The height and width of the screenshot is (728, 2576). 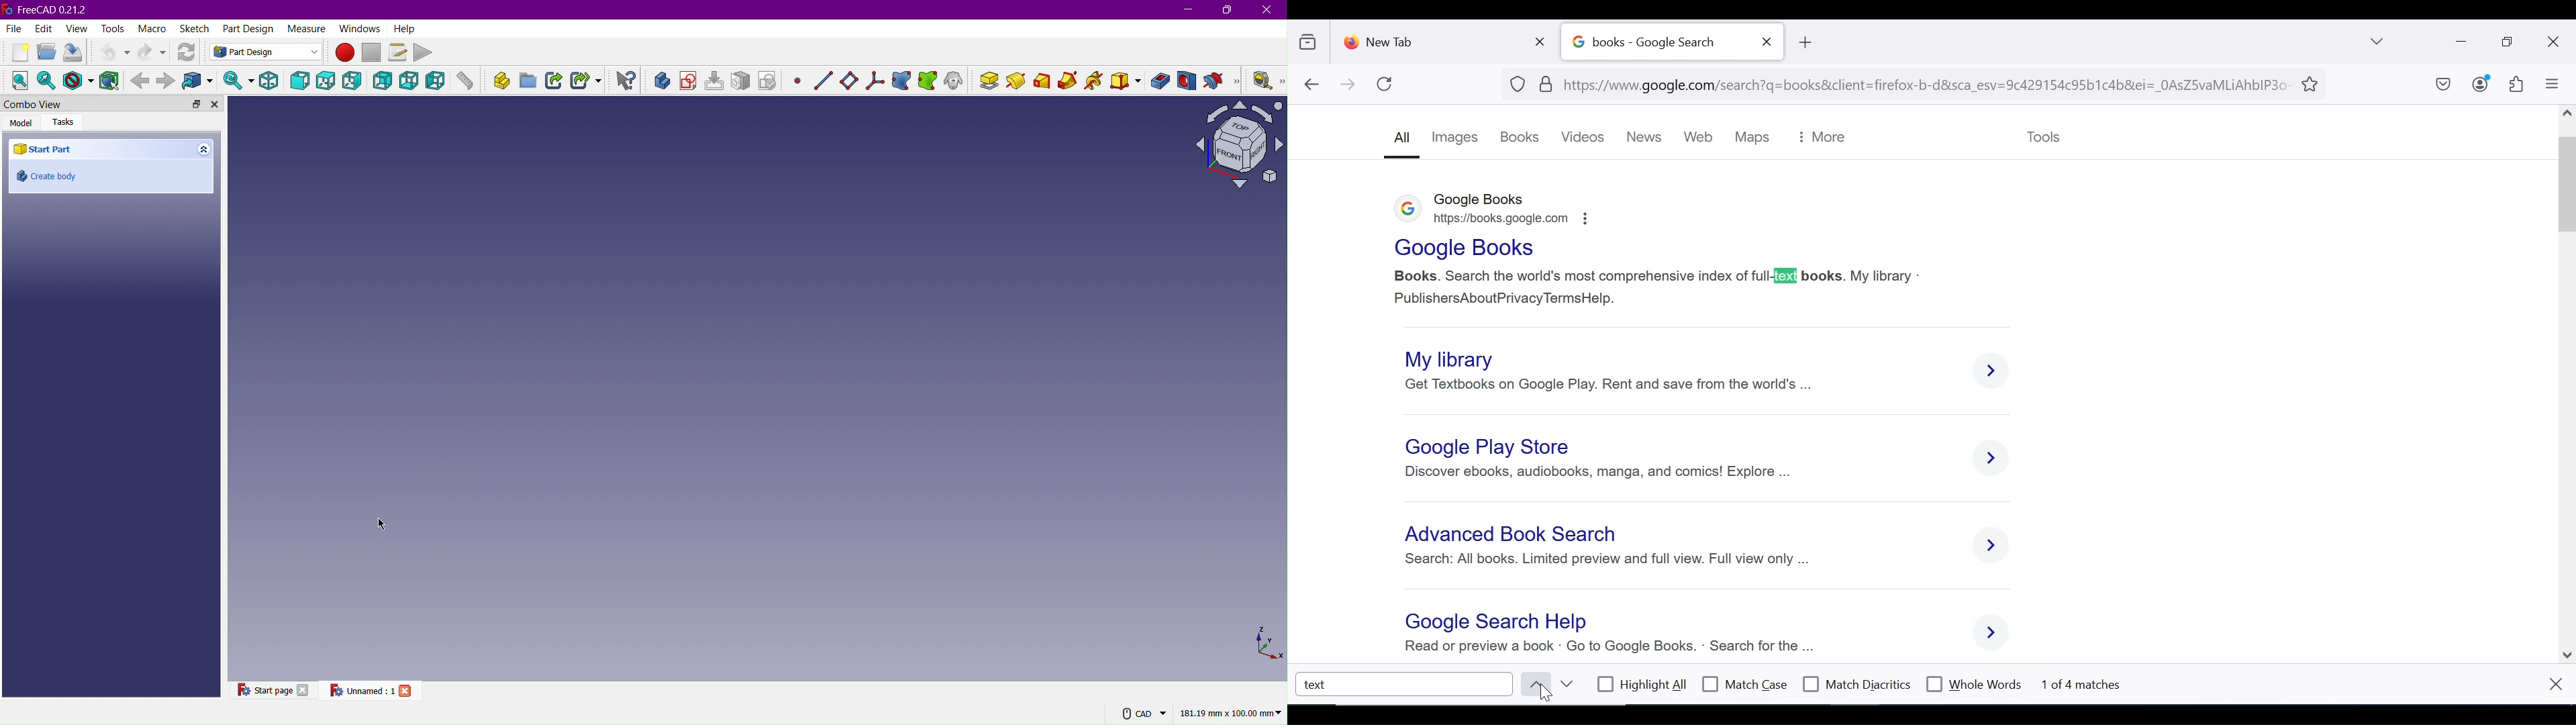 I want to click on new tab, so click(x=1432, y=39).